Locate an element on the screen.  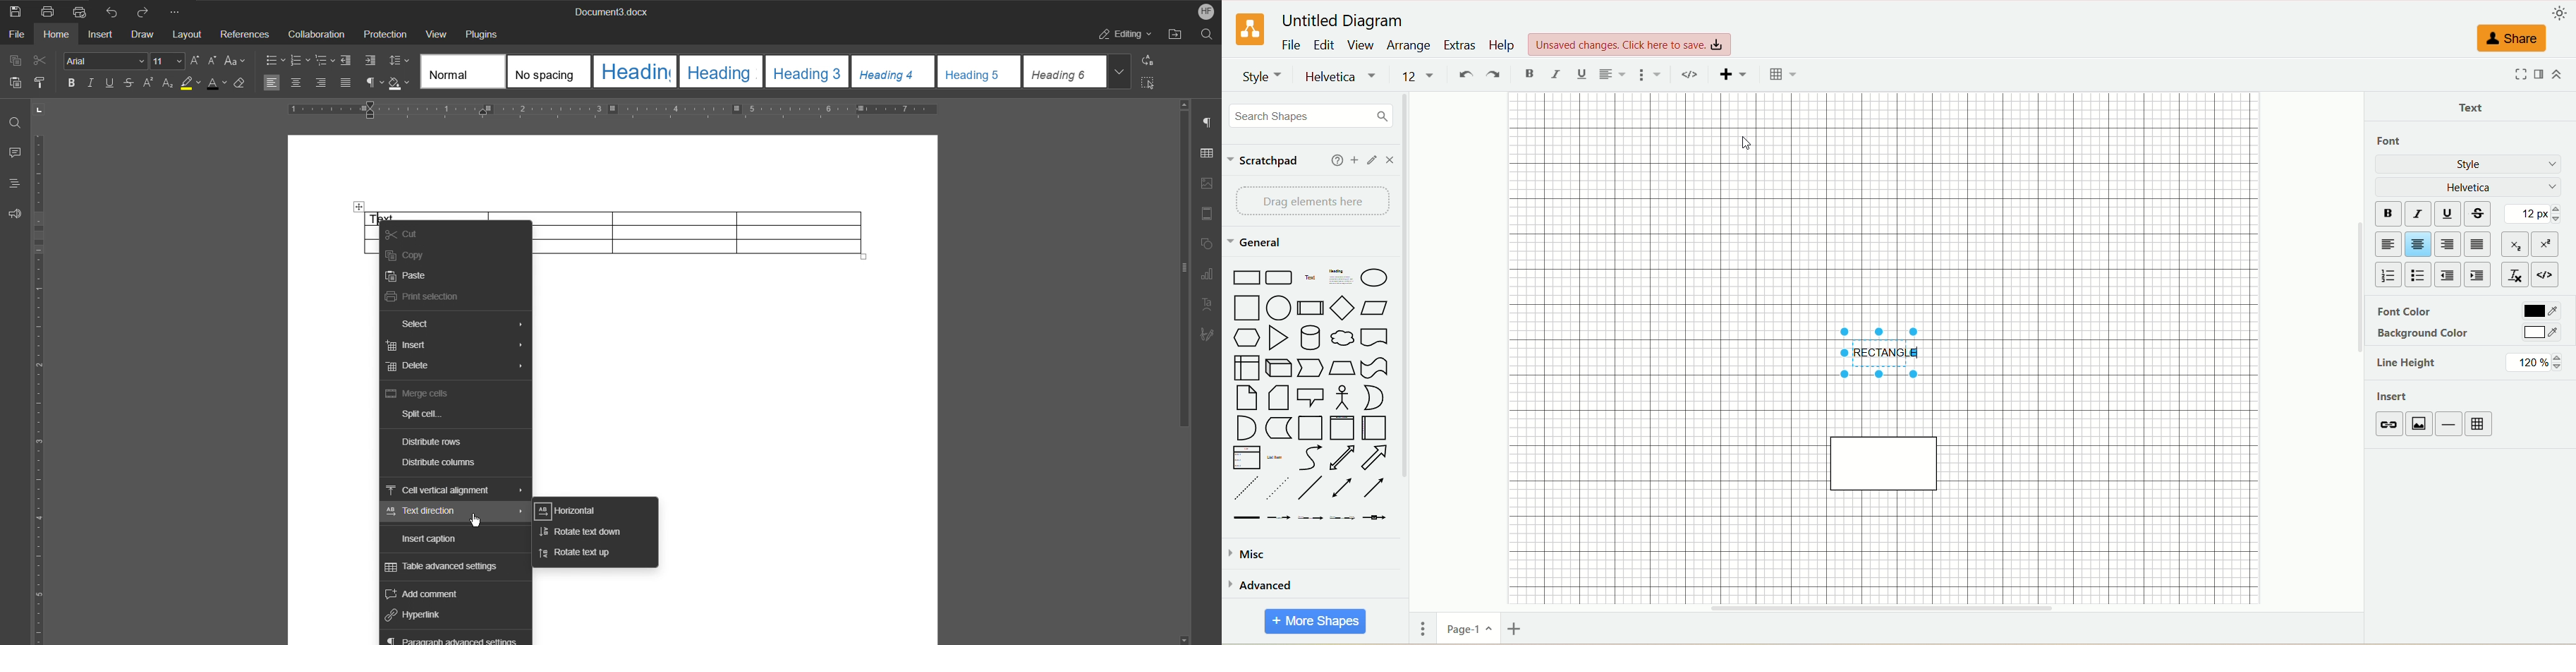
share is located at coordinates (2510, 40).